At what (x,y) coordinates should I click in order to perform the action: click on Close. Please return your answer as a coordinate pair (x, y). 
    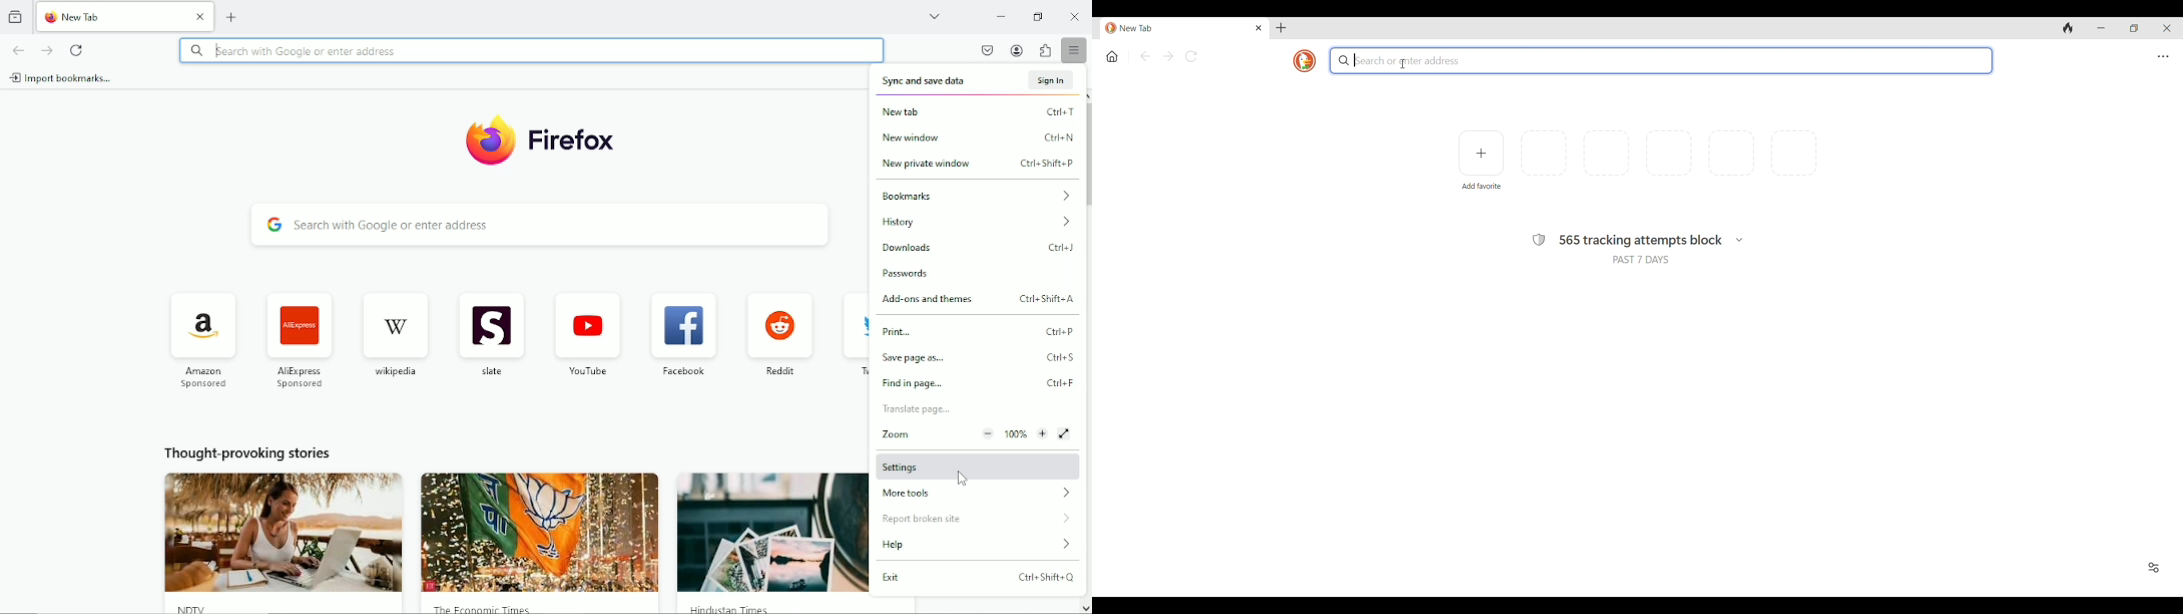
    Looking at the image, I should click on (201, 16).